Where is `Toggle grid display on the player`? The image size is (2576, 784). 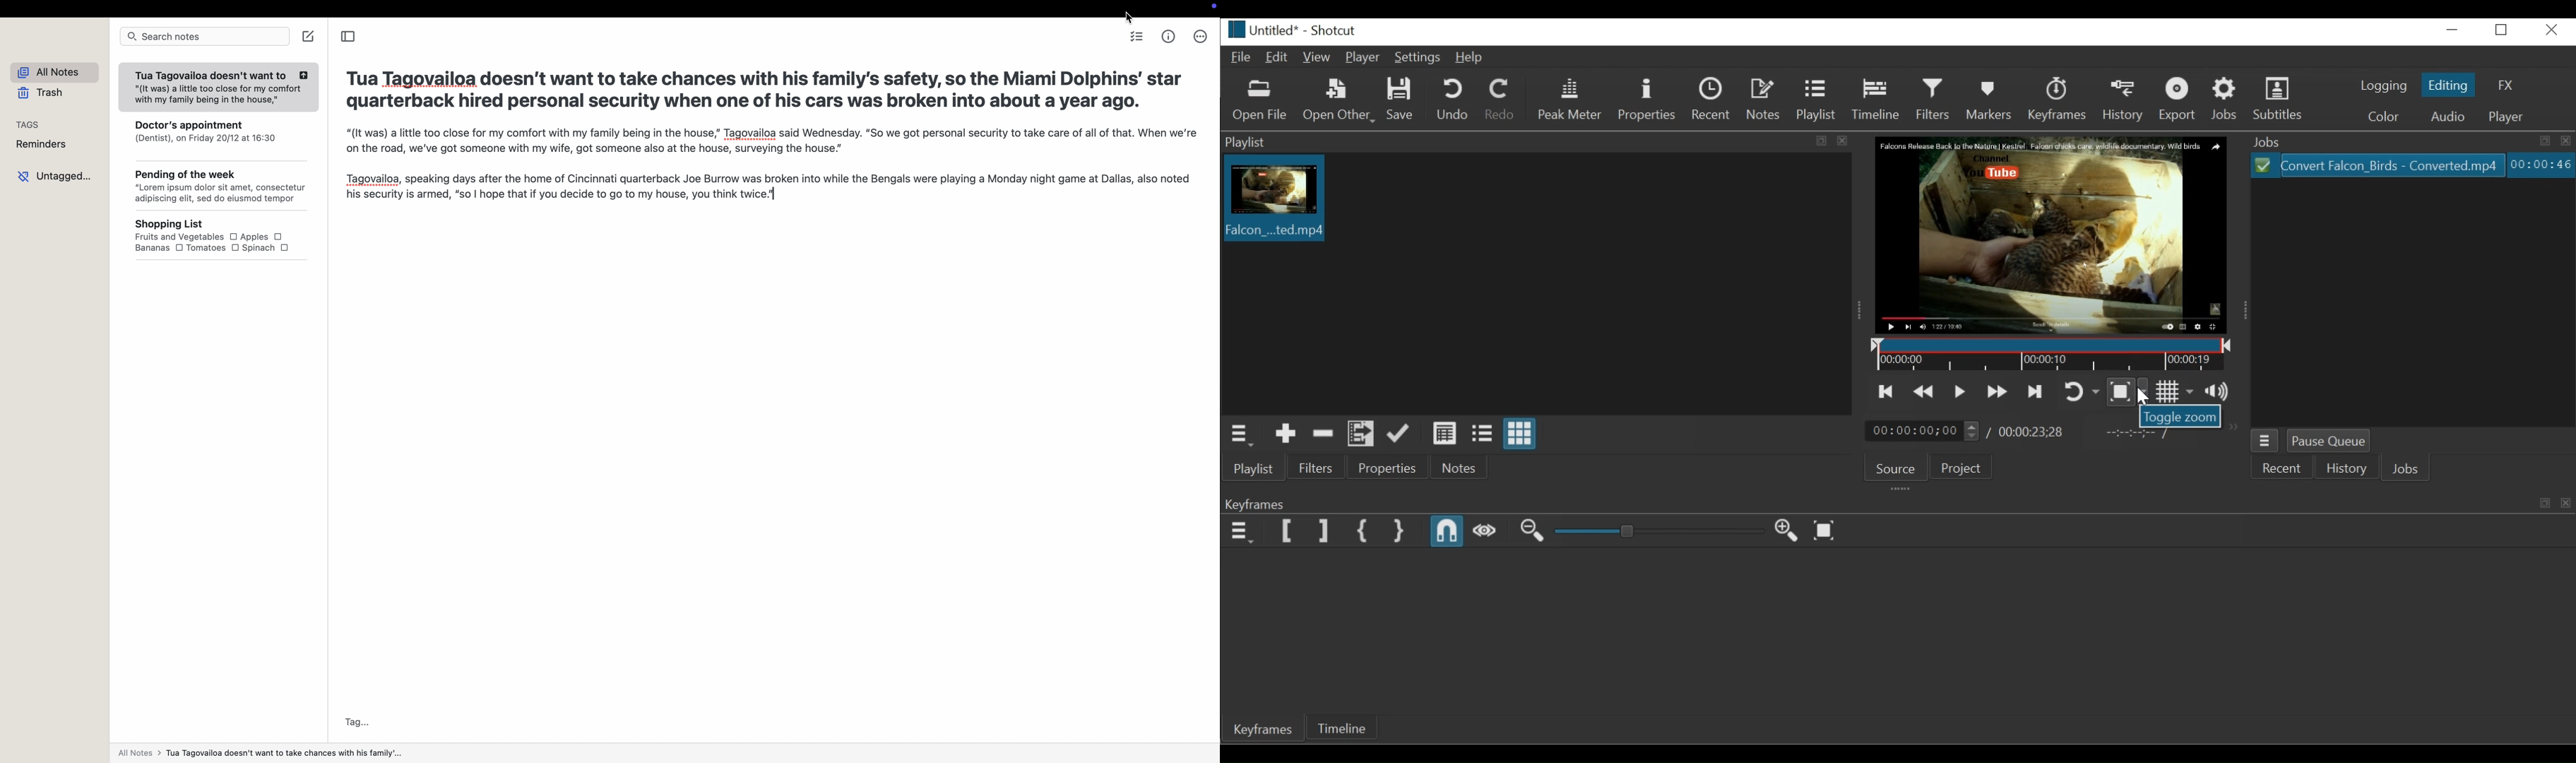 Toggle grid display on the player is located at coordinates (2177, 390).